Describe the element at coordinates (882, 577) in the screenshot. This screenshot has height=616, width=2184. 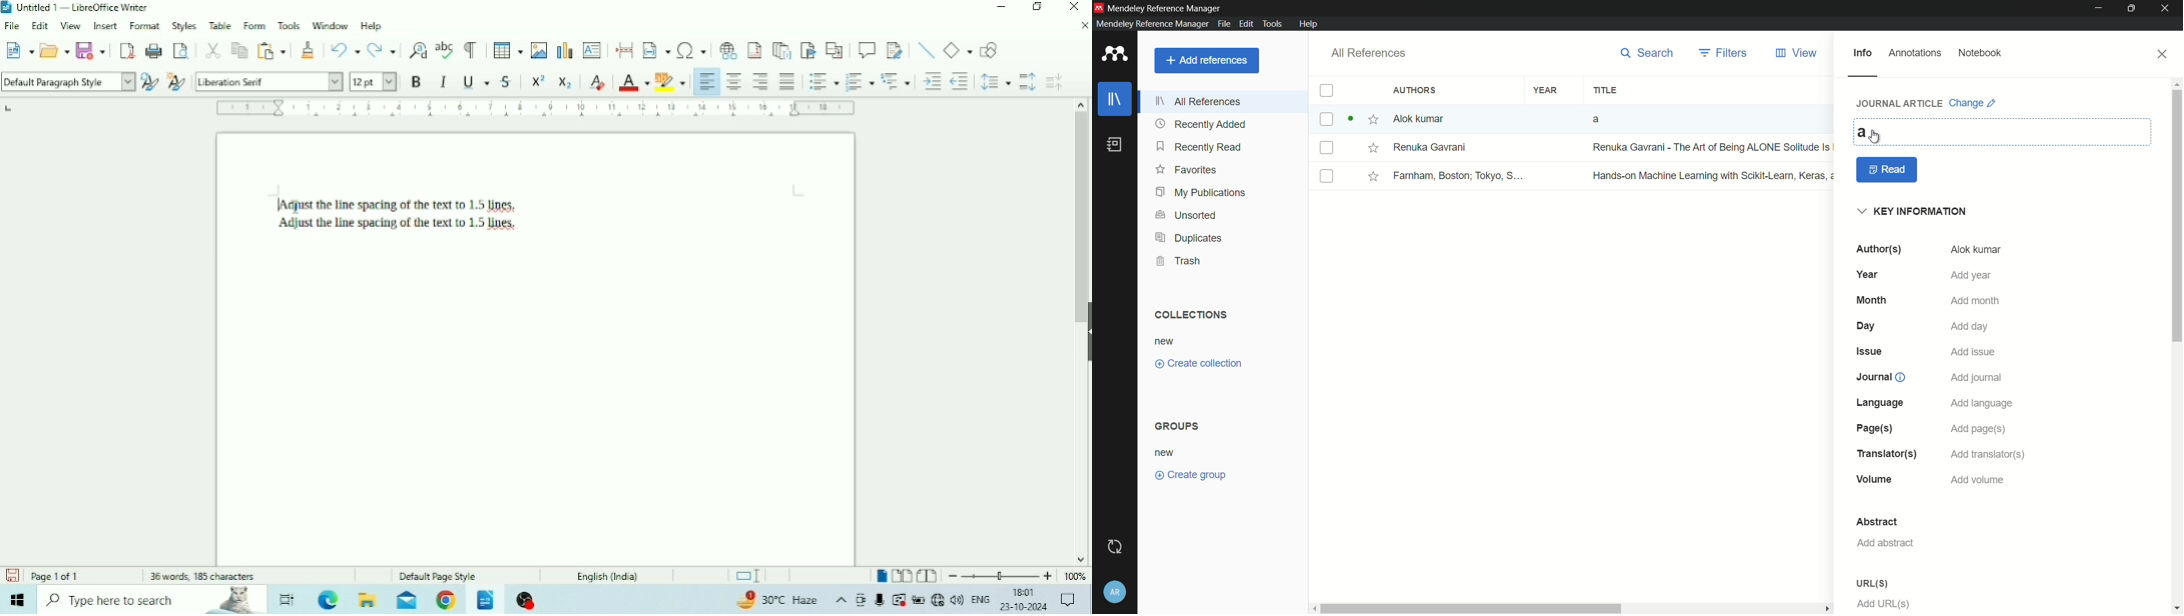
I see `Single-page view` at that location.